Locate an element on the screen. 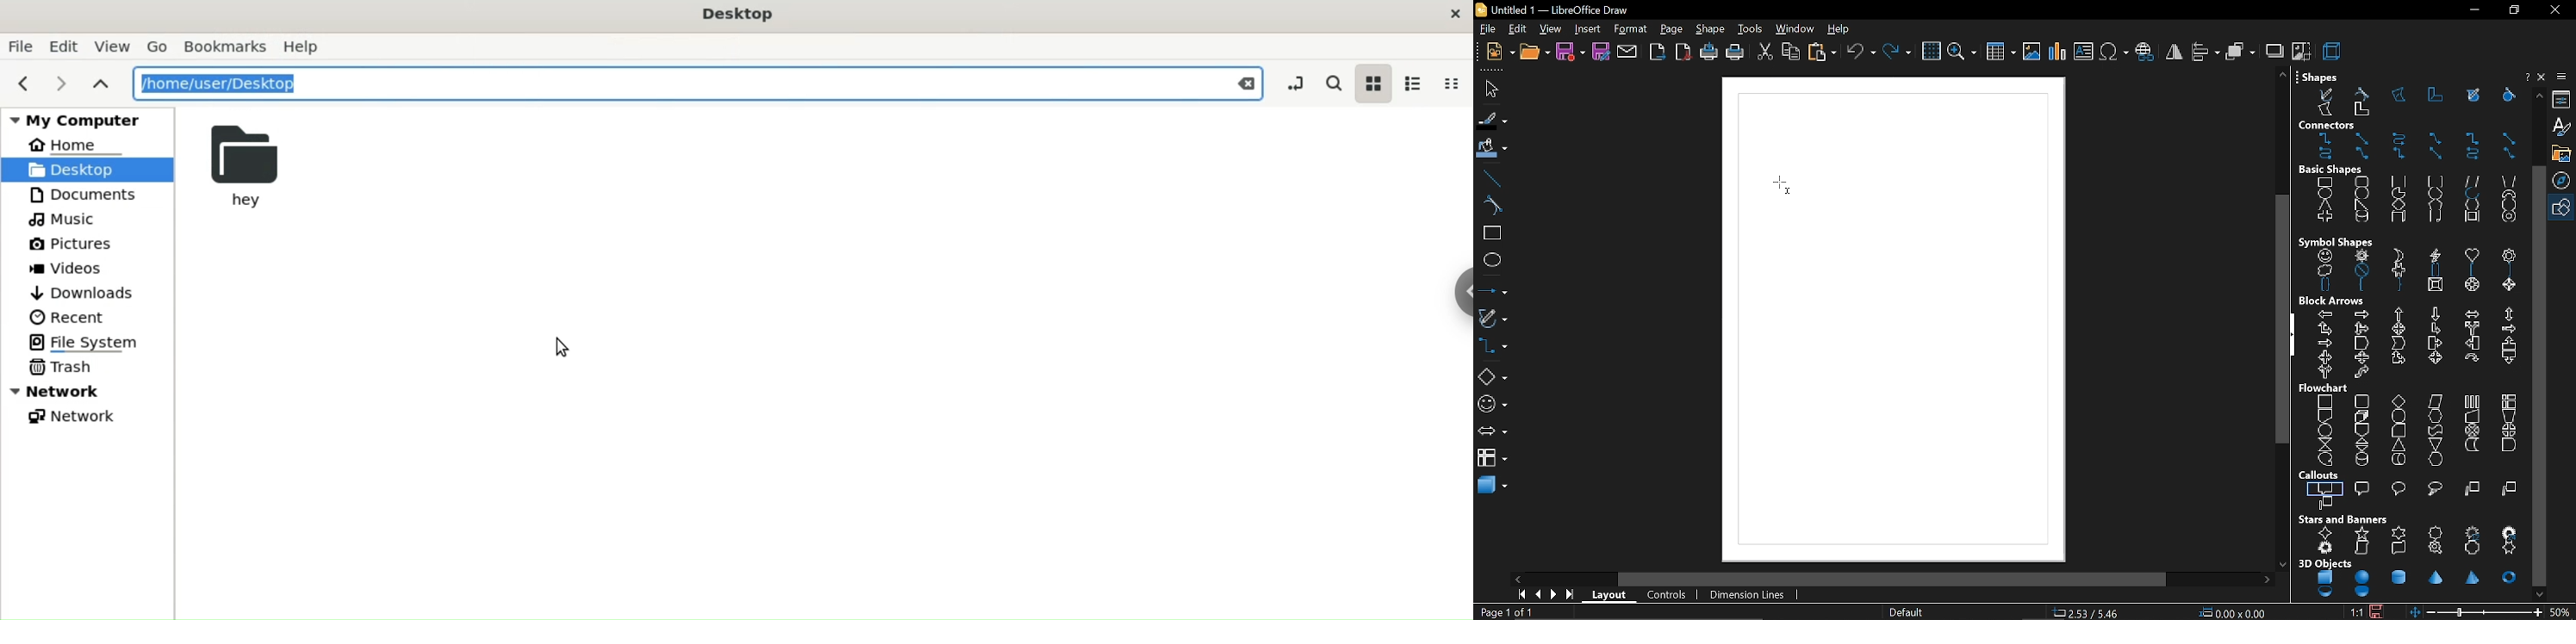  gallery is located at coordinates (2563, 153).